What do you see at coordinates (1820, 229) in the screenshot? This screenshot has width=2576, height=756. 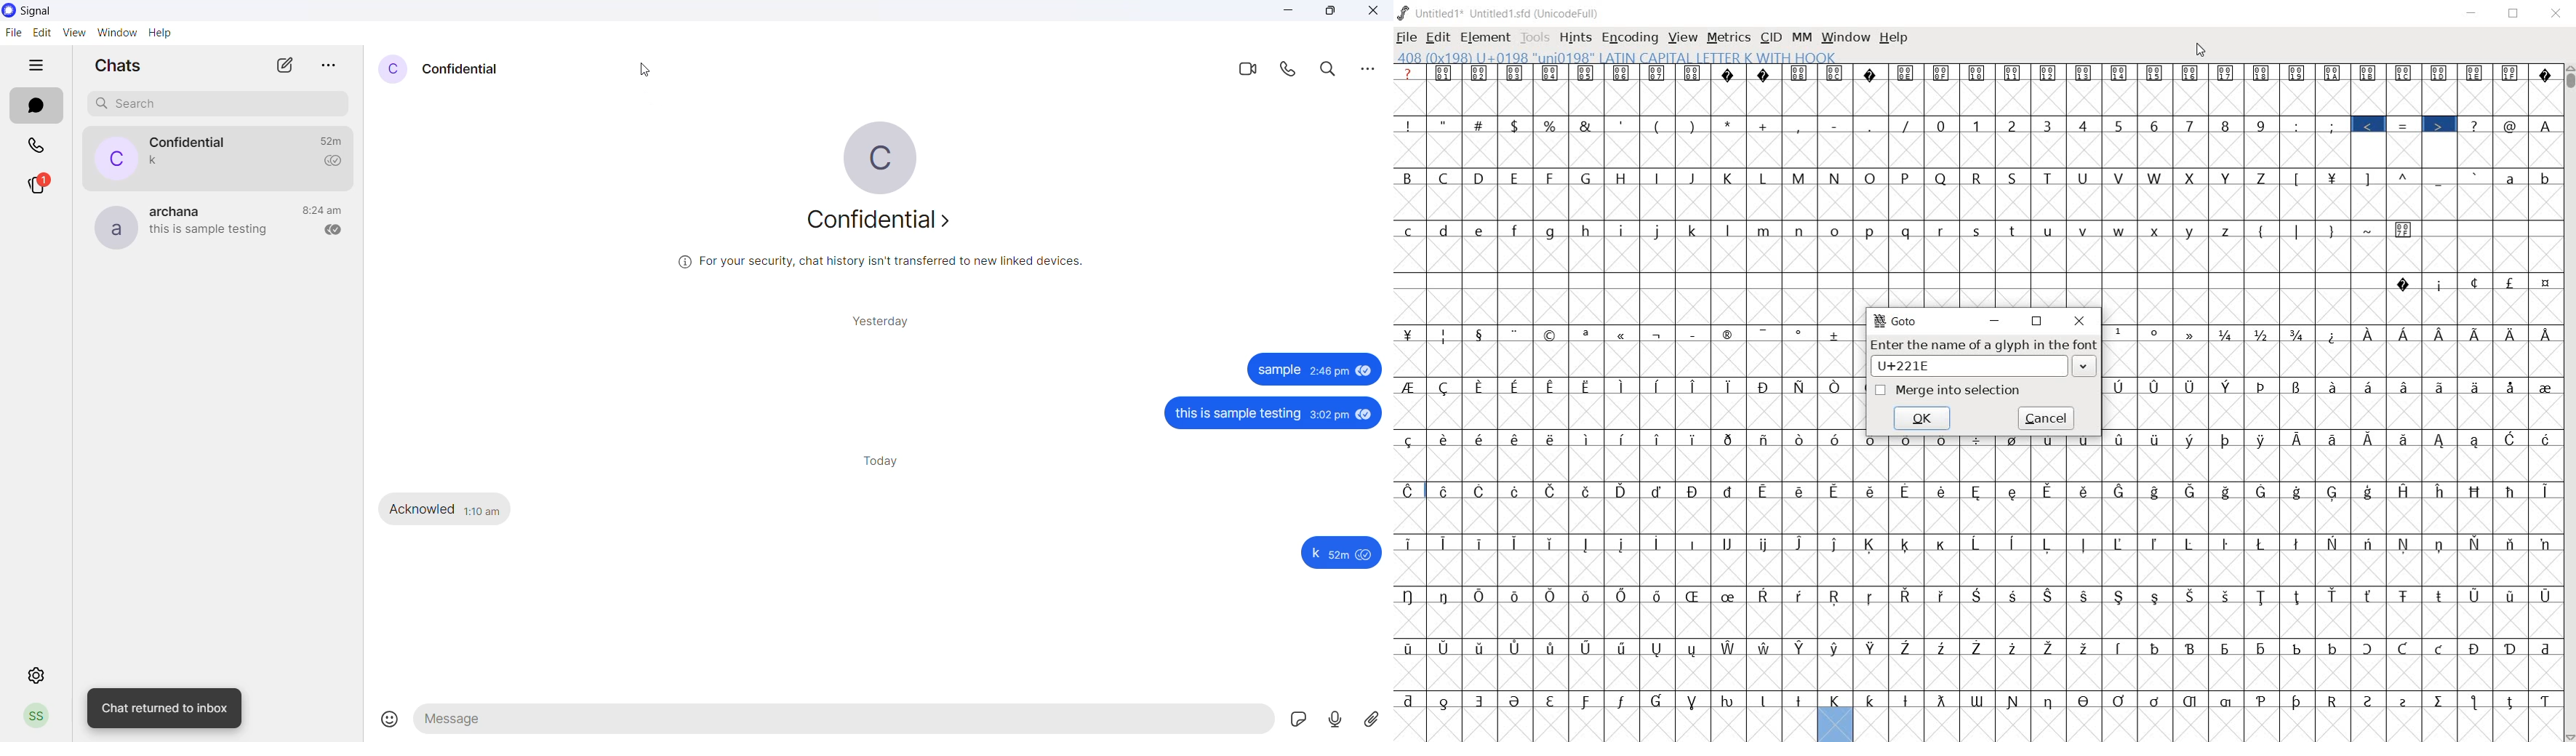 I see `small letters c - z` at bounding box center [1820, 229].